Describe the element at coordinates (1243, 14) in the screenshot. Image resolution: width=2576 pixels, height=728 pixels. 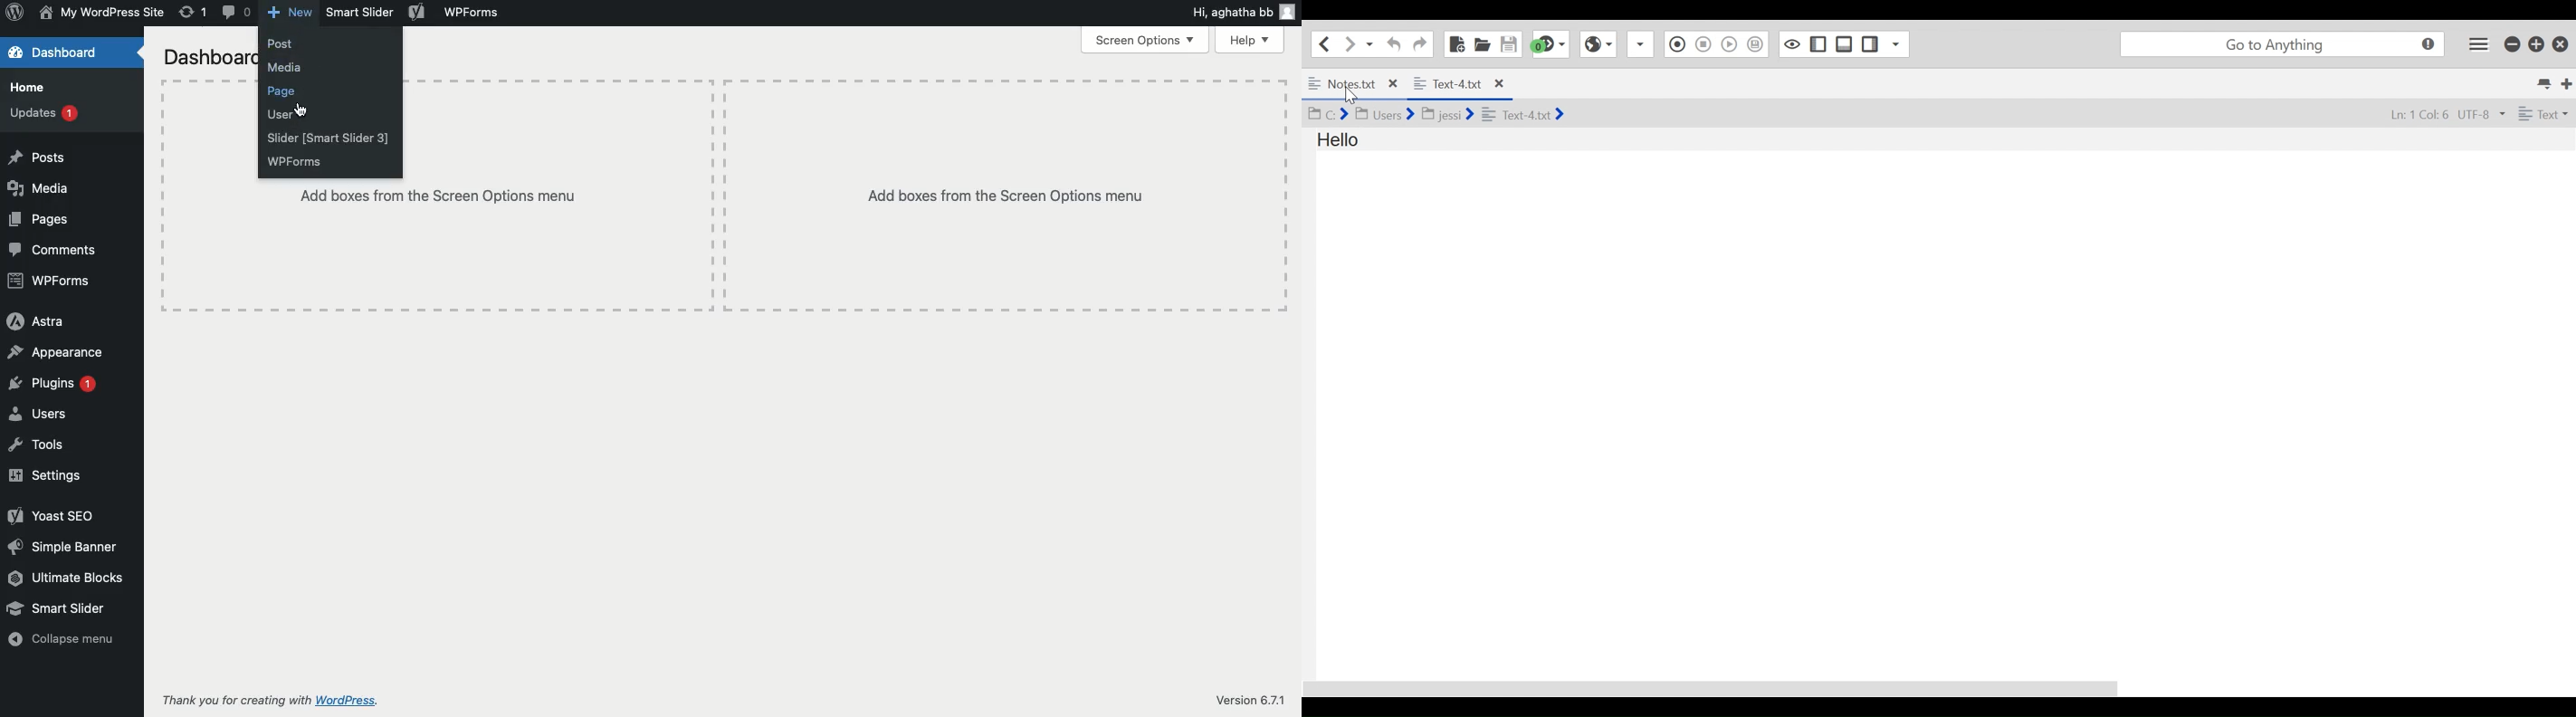
I see `Hi user` at that location.